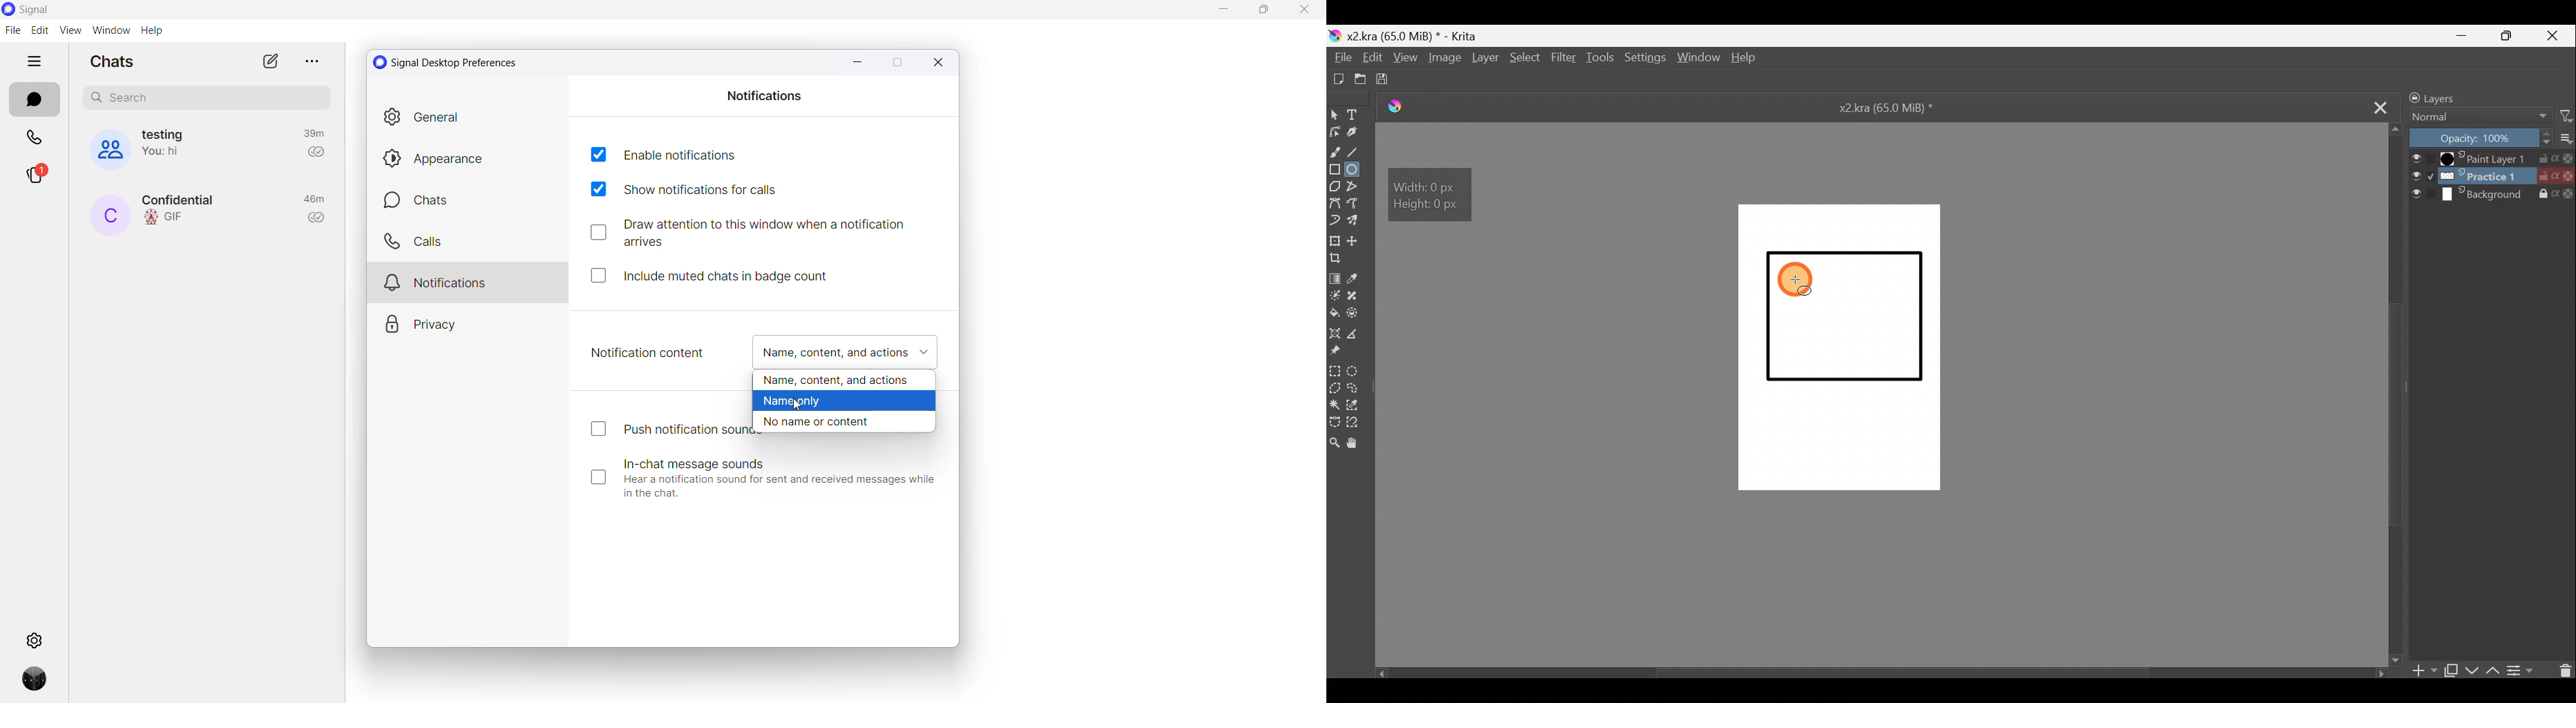 This screenshot has height=728, width=2576. I want to click on notification, so click(470, 280).